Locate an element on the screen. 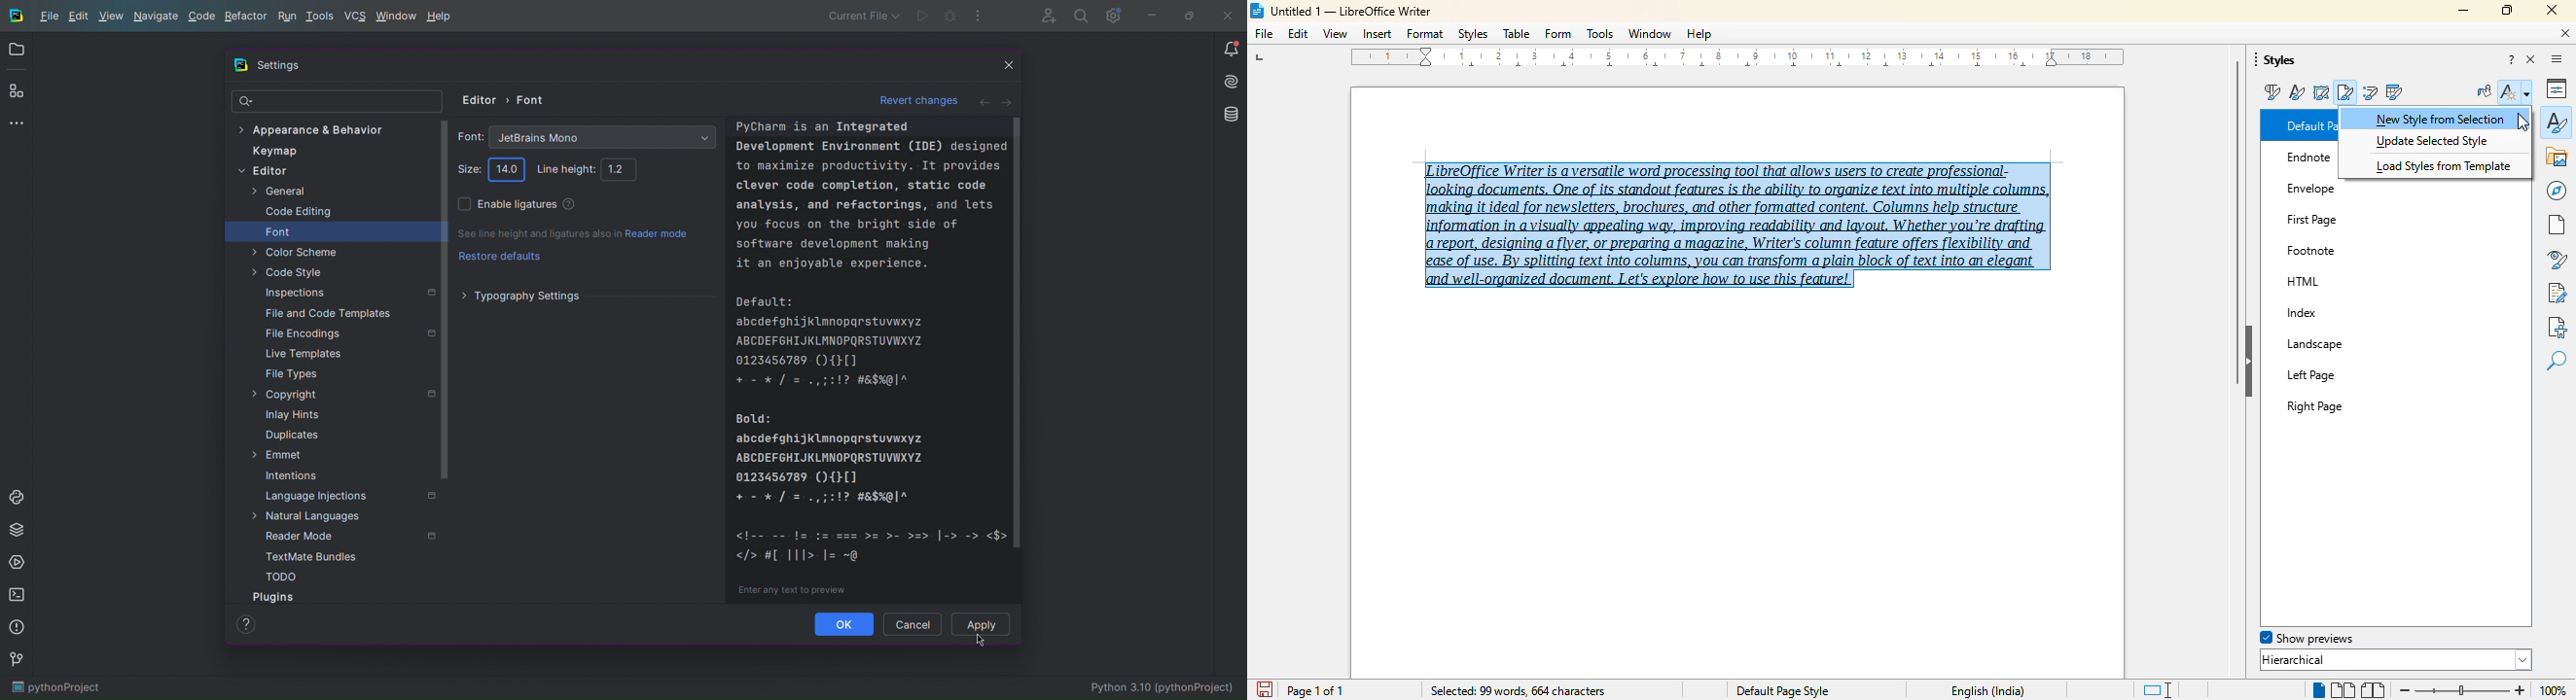 The image size is (2576, 700). close  is located at coordinates (2552, 10).